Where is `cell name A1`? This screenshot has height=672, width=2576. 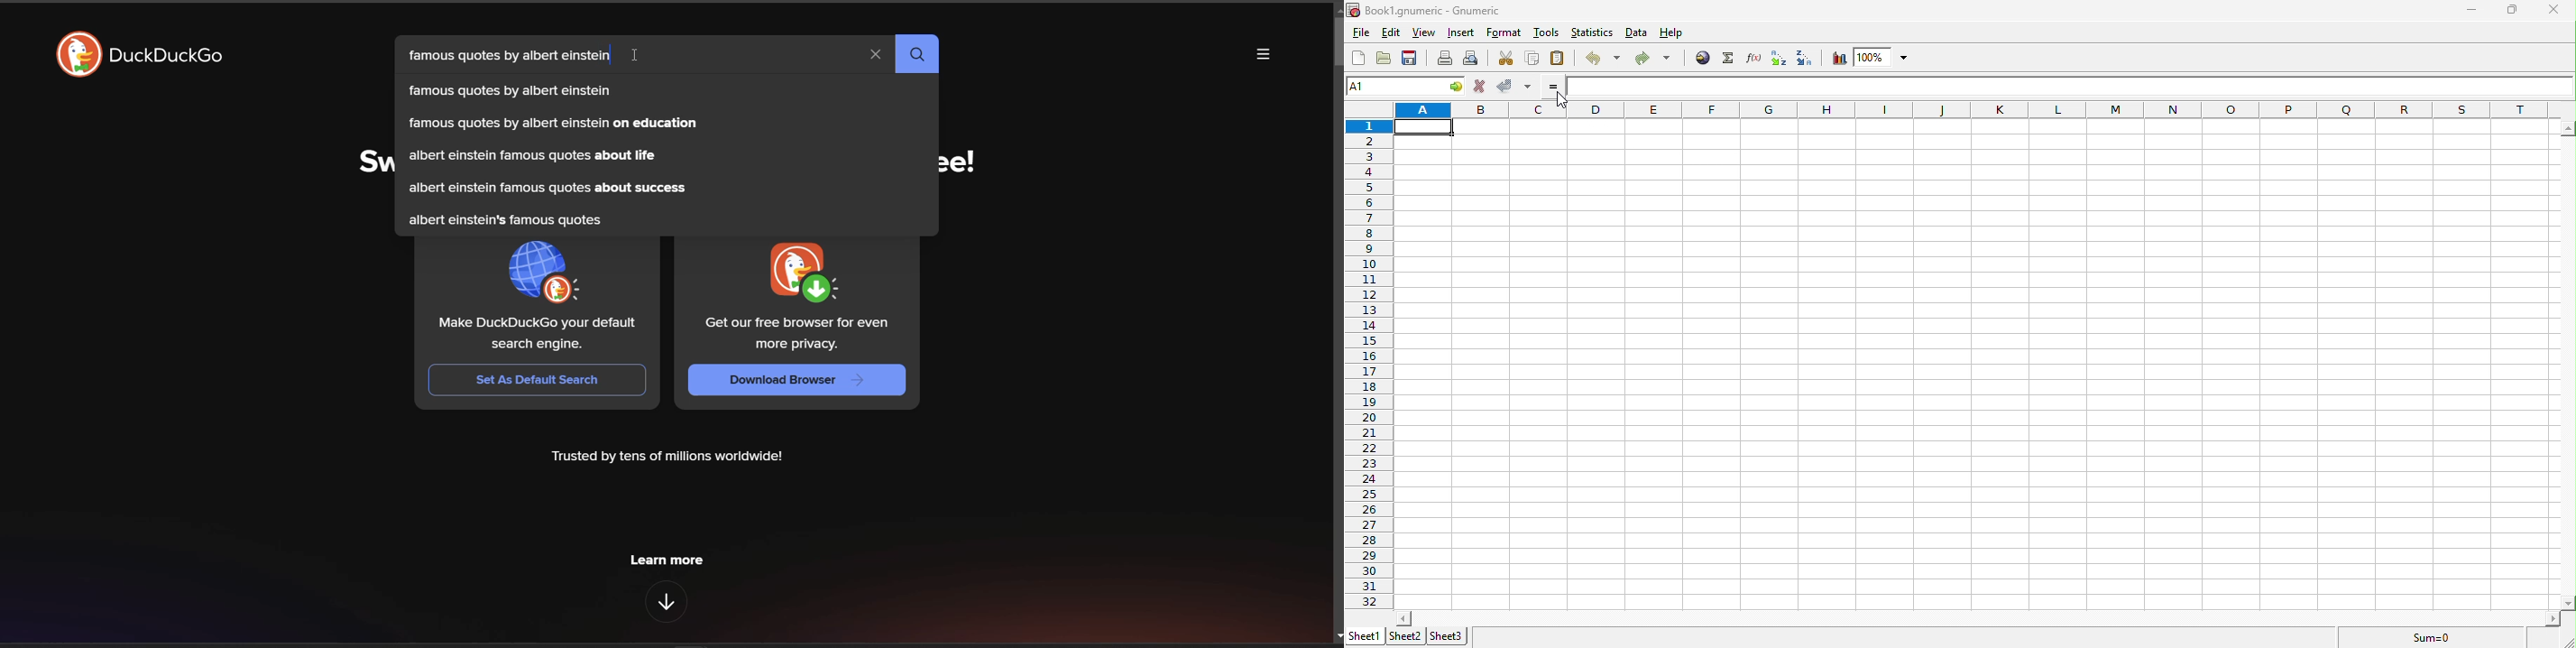
cell name A1 is located at coordinates (1394, 84).